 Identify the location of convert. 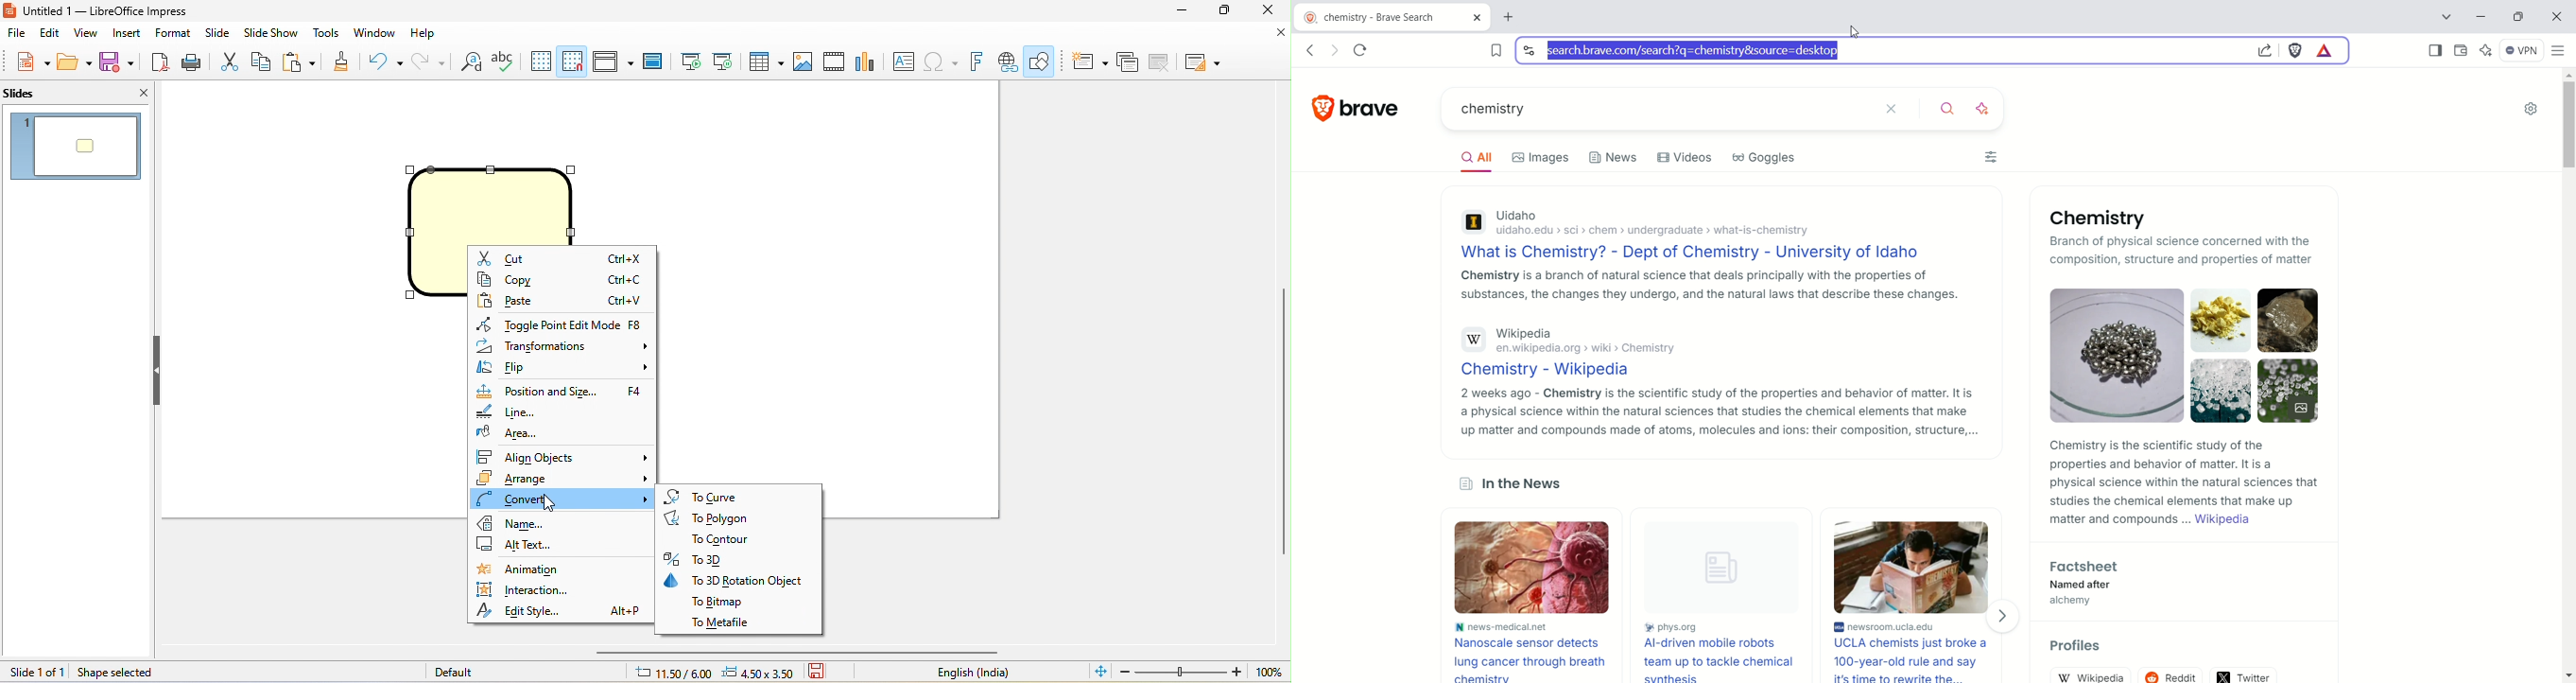
(561, 499).